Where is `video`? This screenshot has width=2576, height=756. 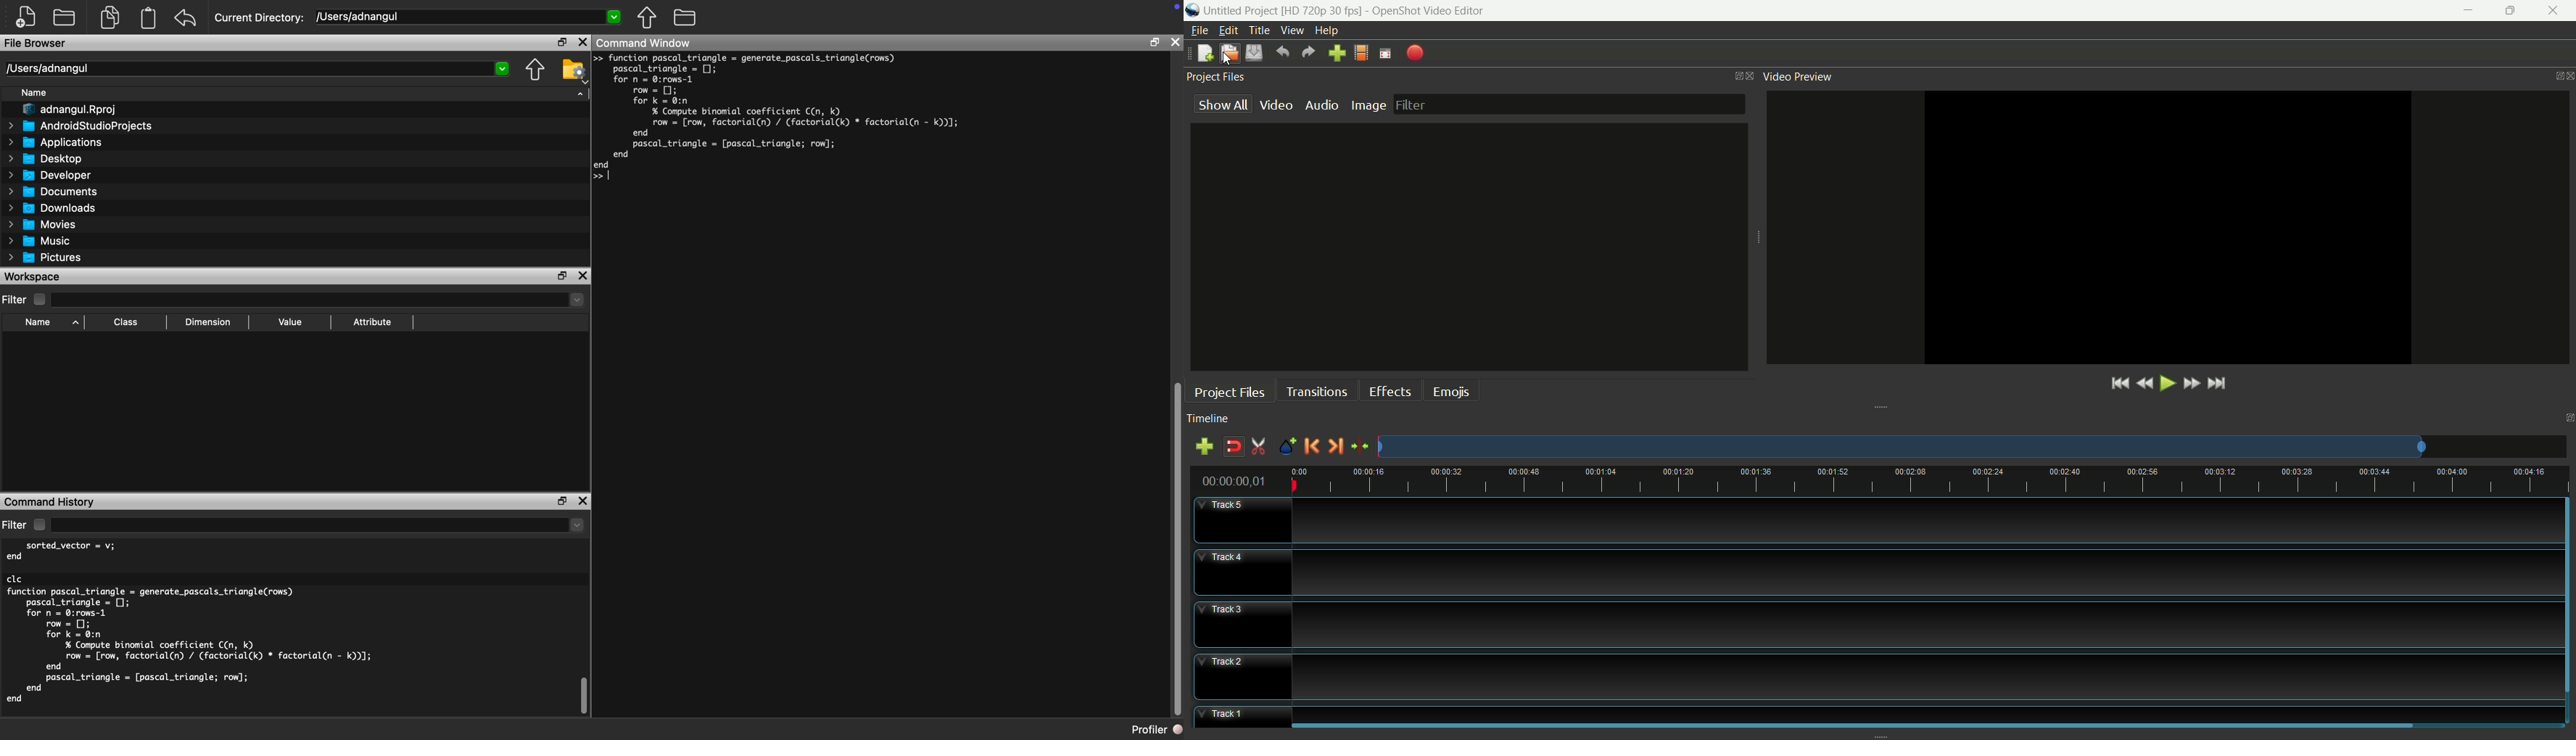
video is located at coordinates (1276, 107).